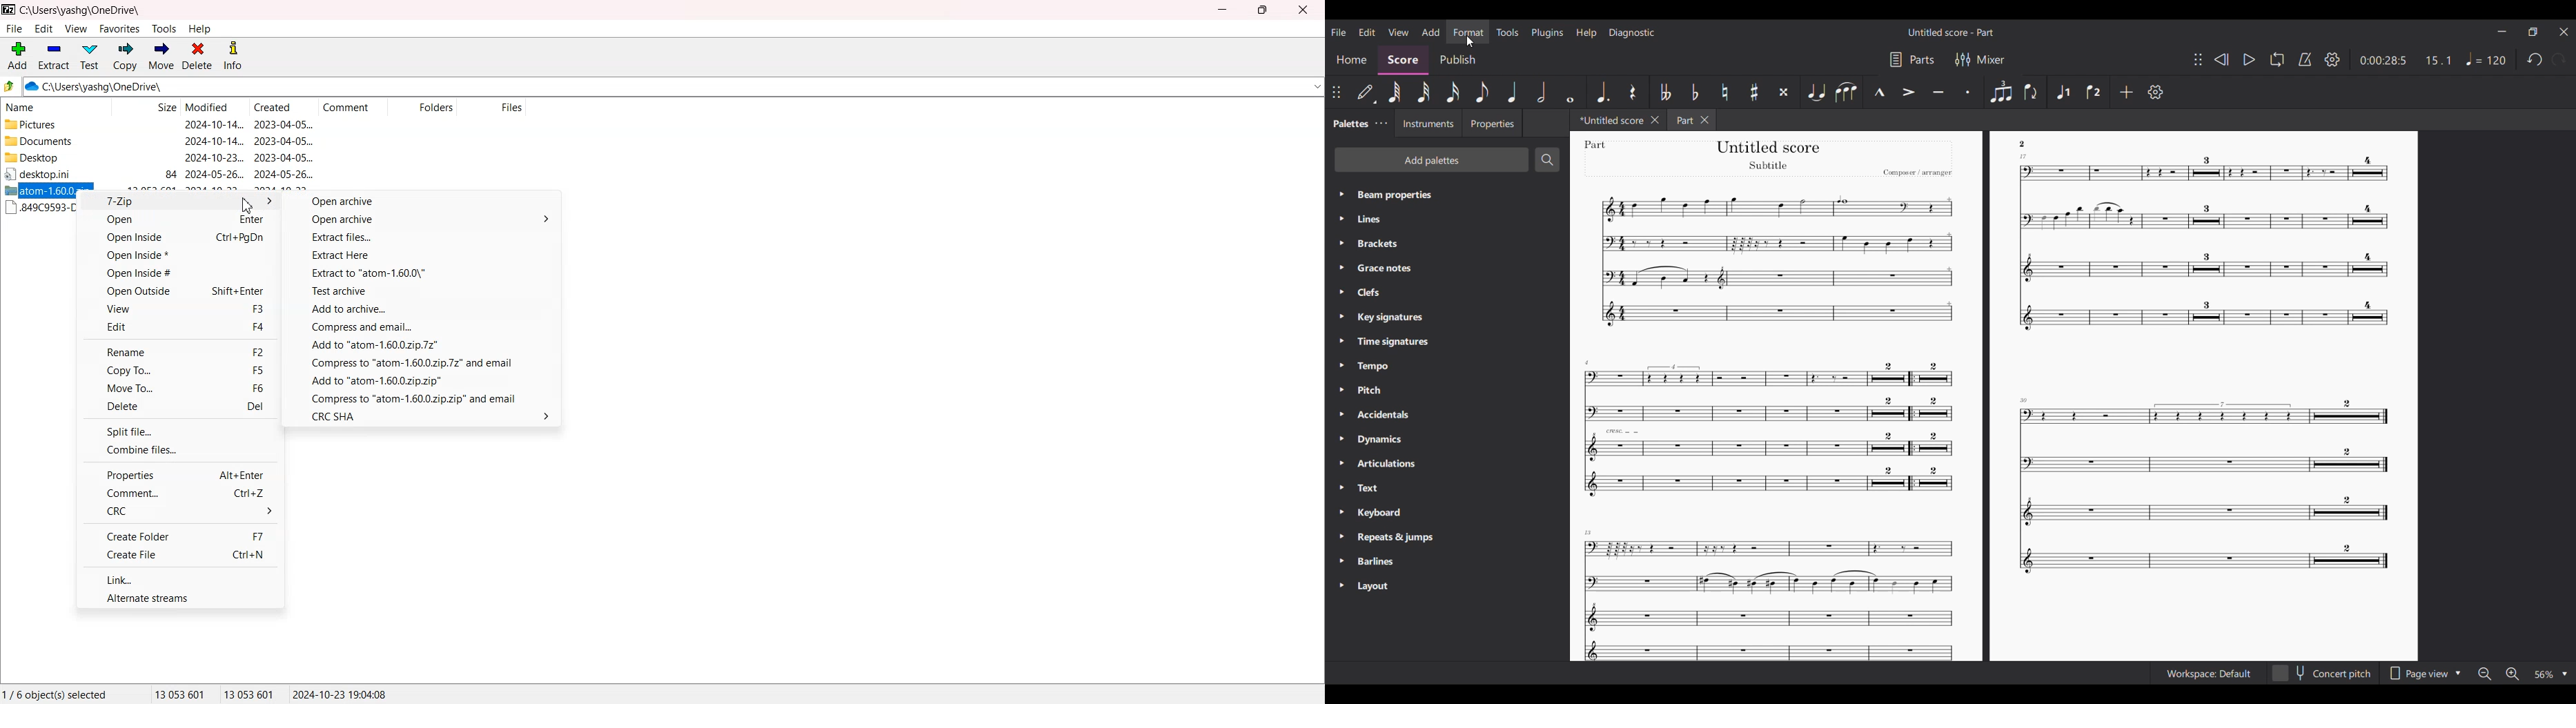 This screenshot has width=2576, height=728. I want to click on Voice 1, so click(2063, 92).